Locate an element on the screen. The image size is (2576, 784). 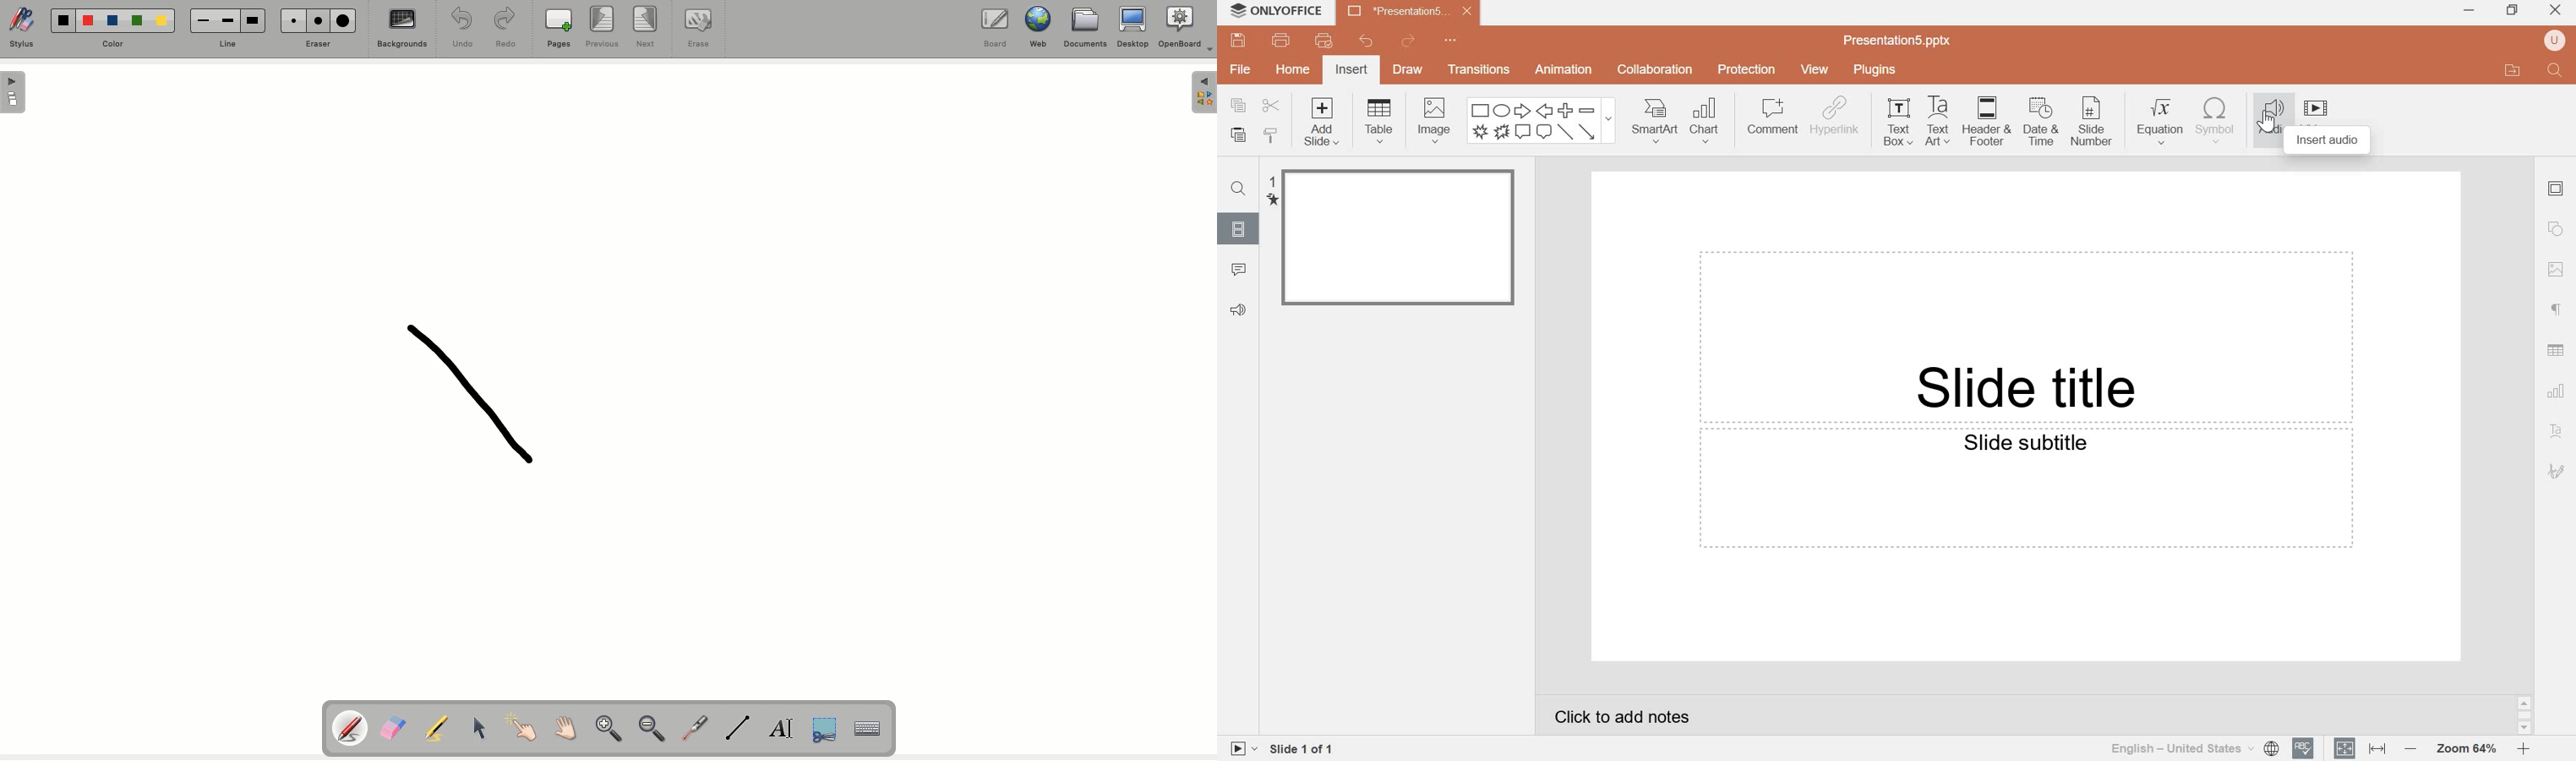
Erase is located at coordinates (317, 45).